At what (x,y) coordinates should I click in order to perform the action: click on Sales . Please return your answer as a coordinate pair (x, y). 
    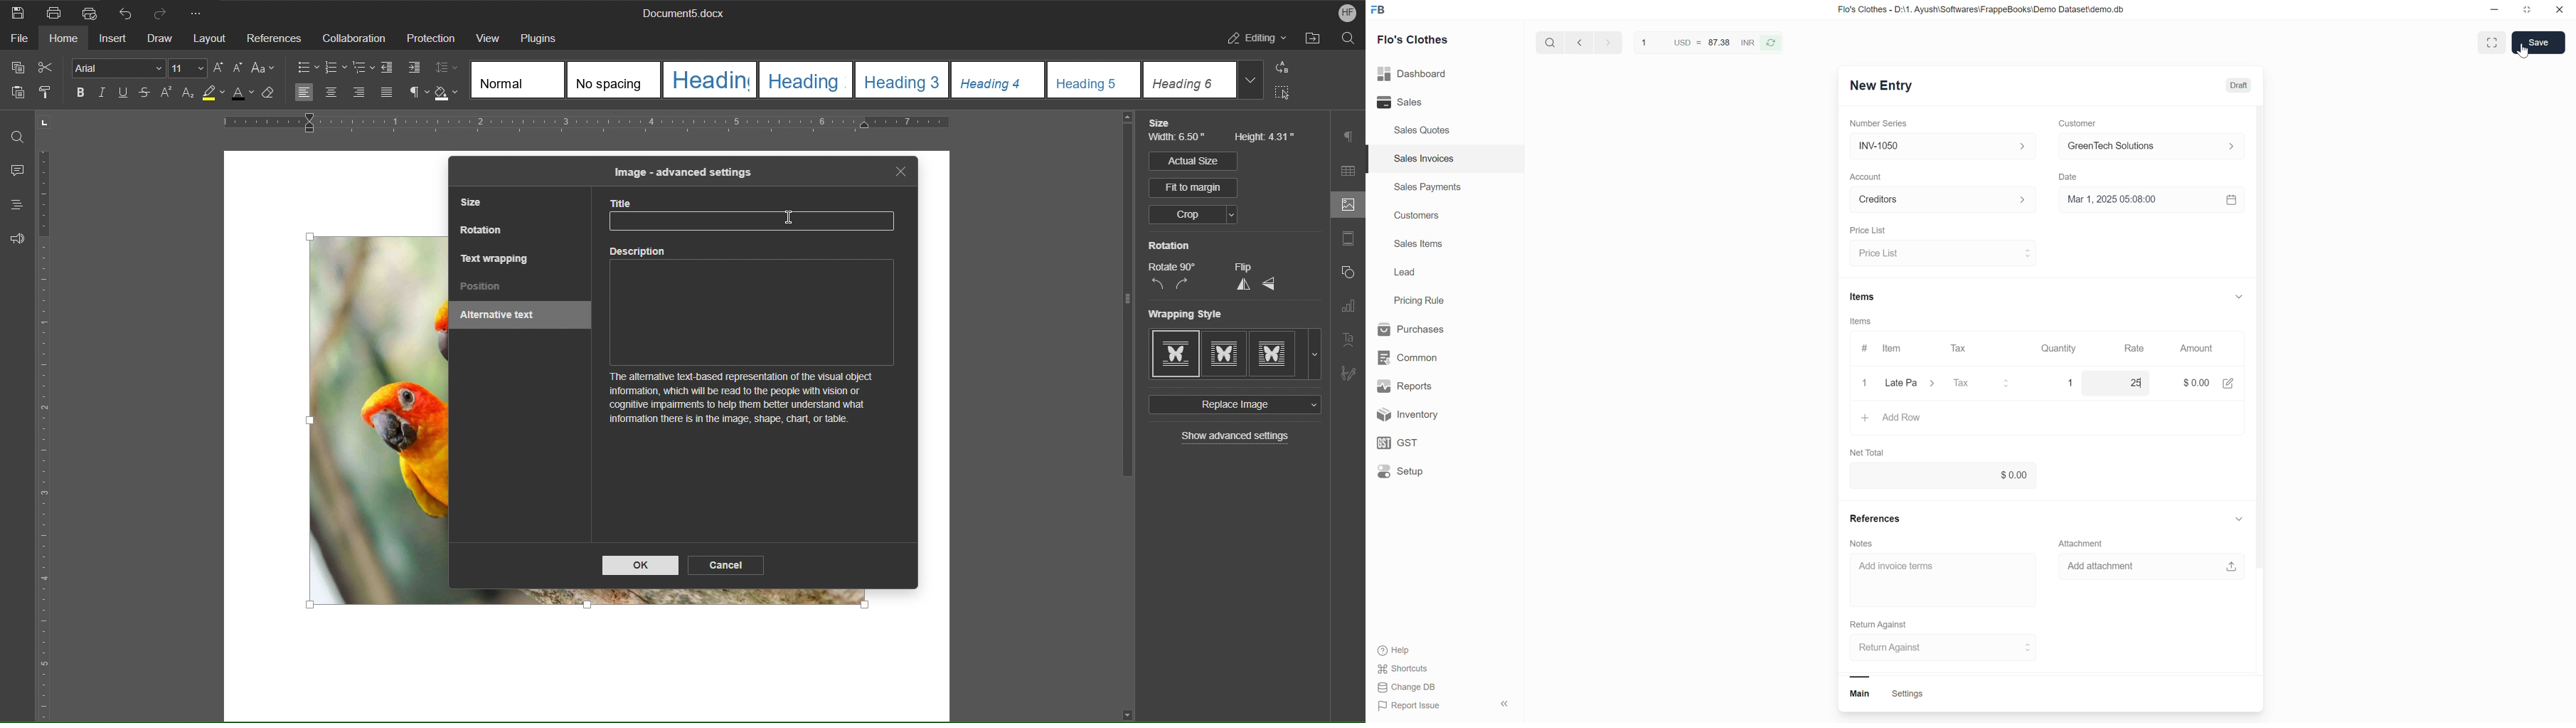
    Looking at the image, I should click on (1420, 103).